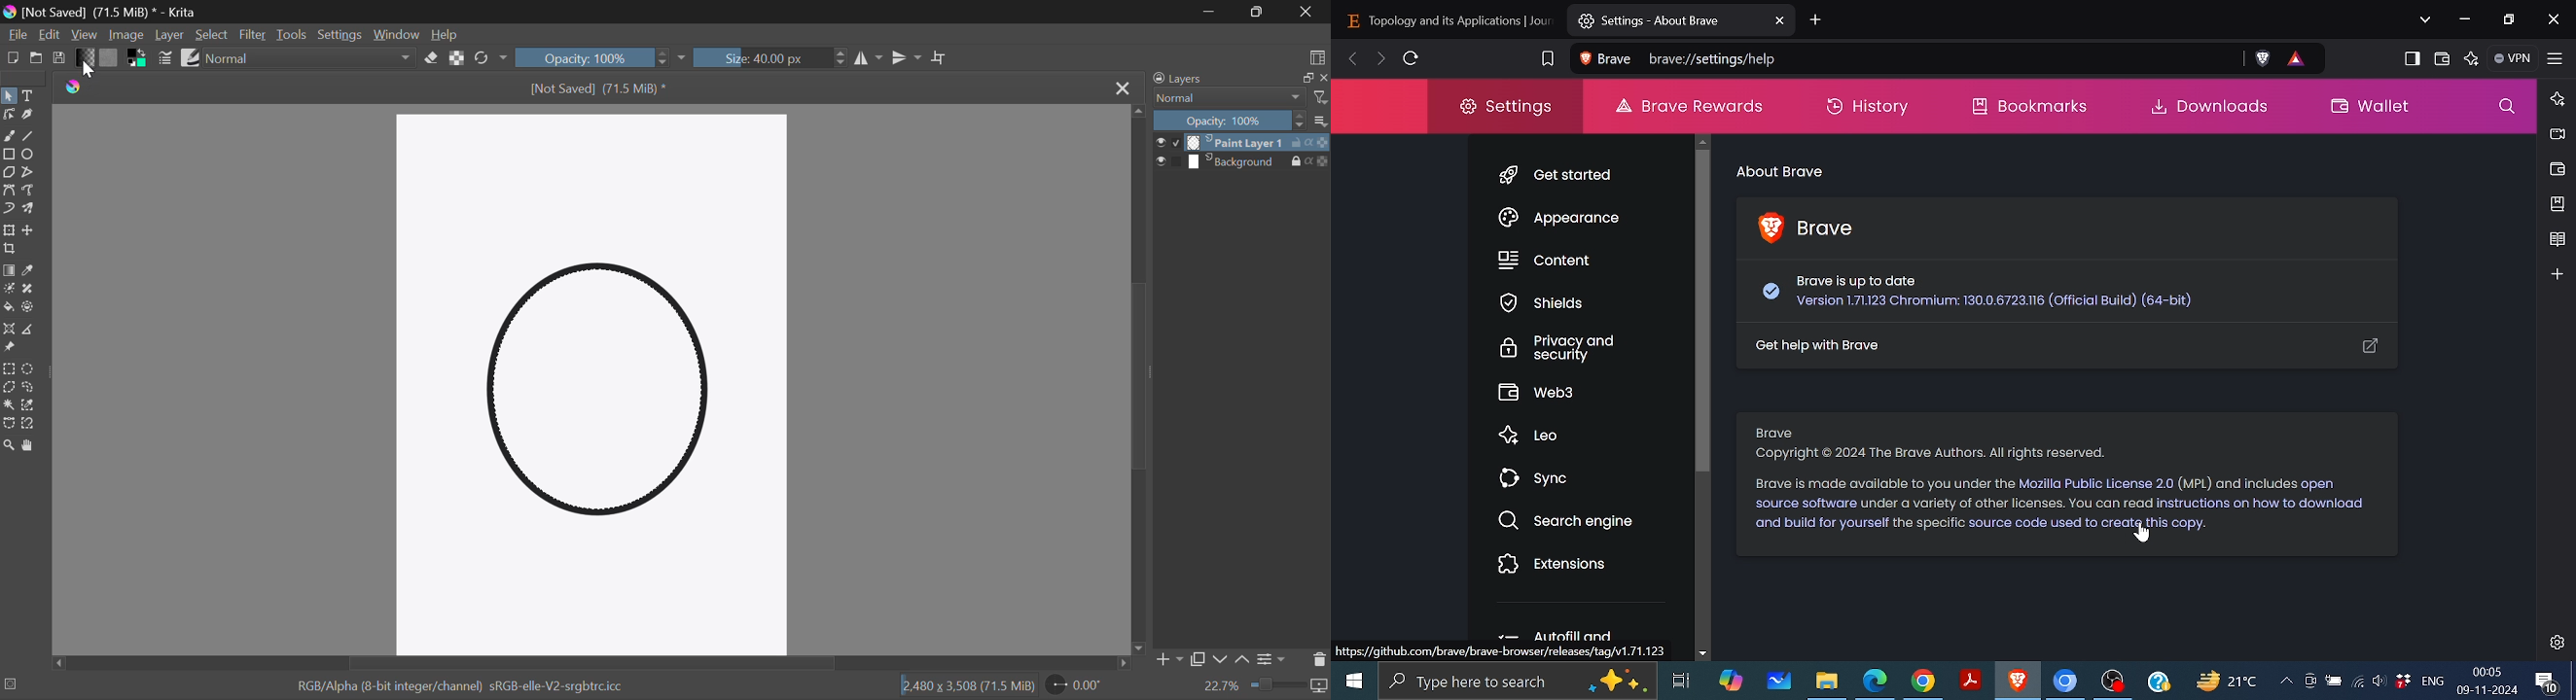  I want to click on dropdown, so click(684, 59).